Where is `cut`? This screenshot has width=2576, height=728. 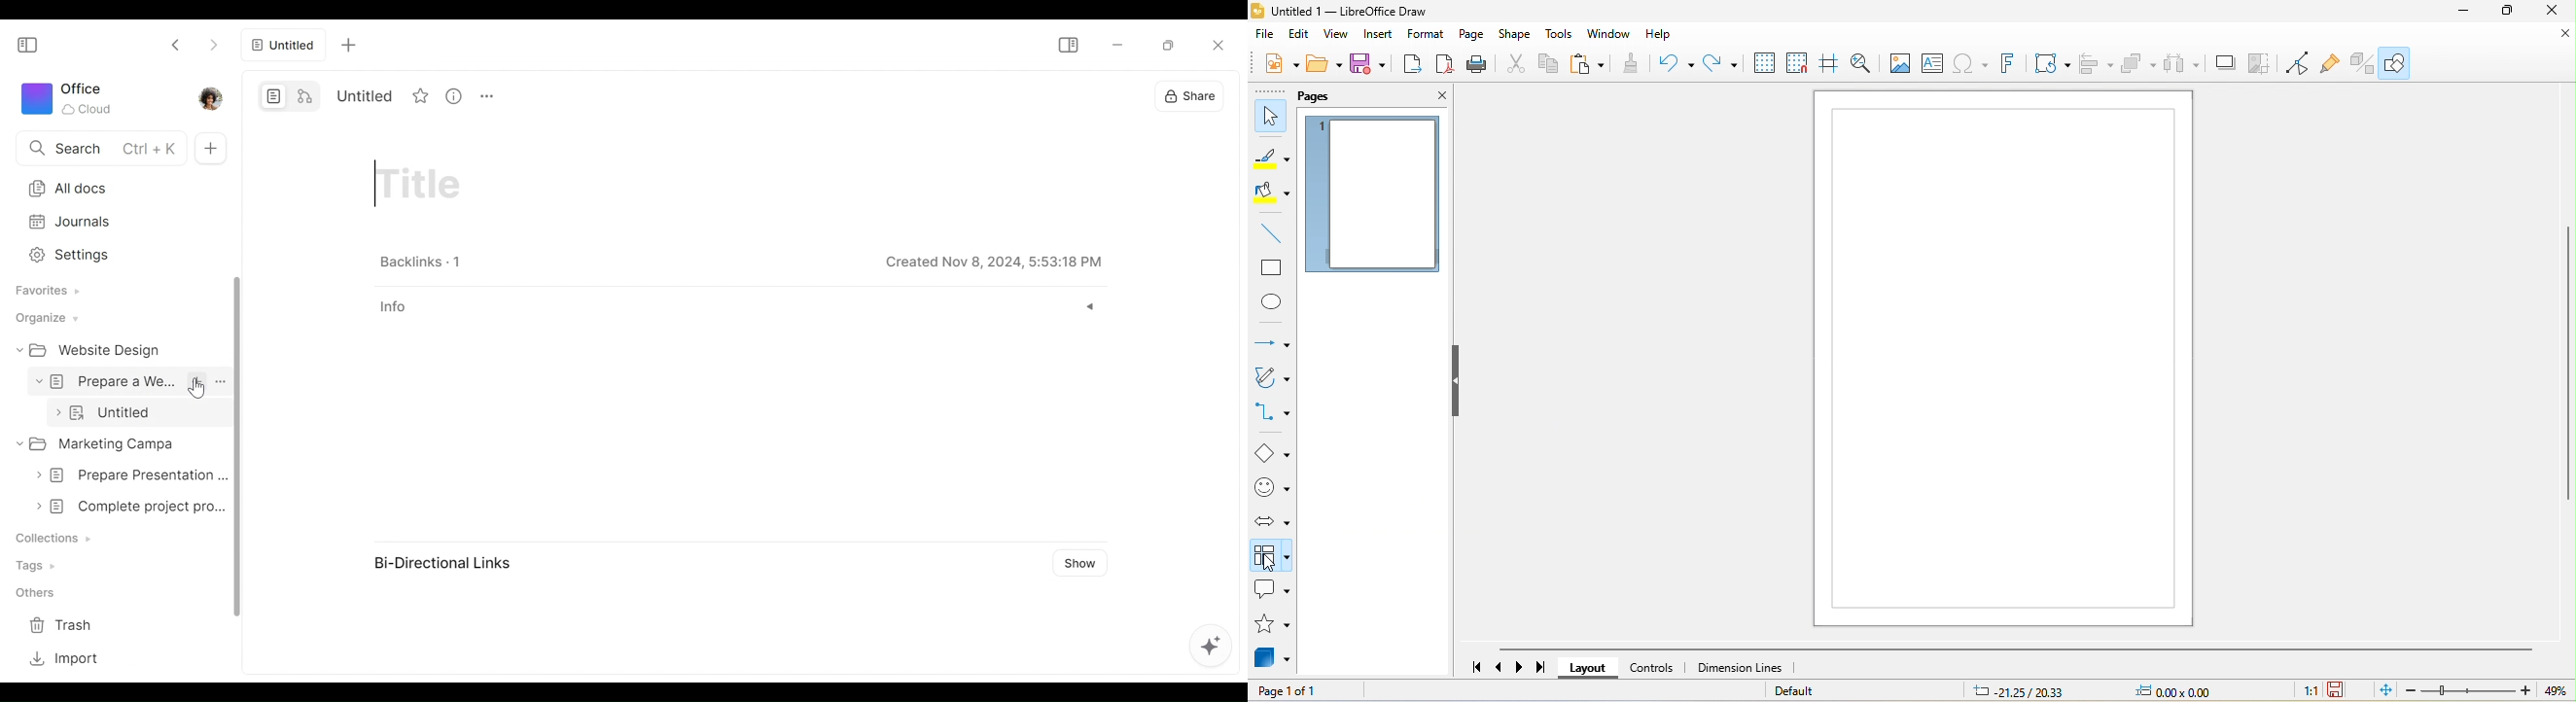
cut is located at coordinates (1518, 66).